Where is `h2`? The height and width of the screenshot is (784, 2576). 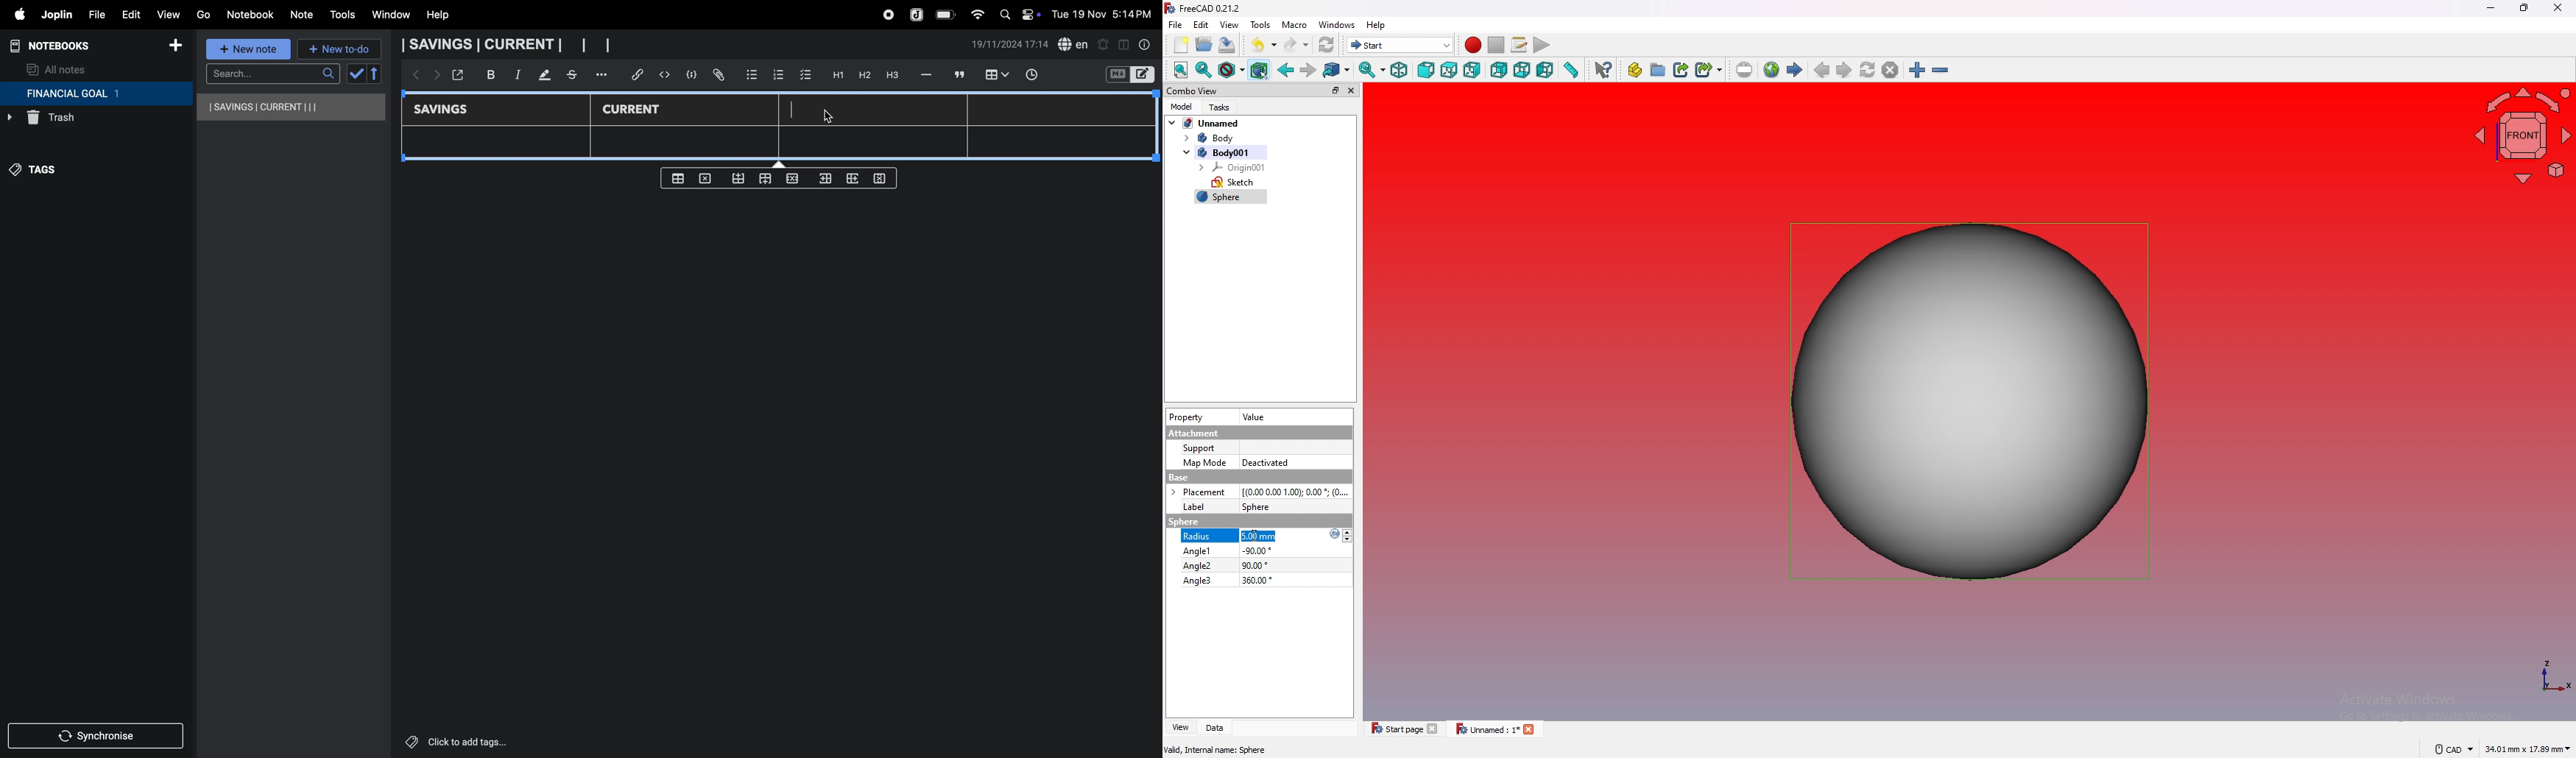 h2 is located at coordinates (864, 75).